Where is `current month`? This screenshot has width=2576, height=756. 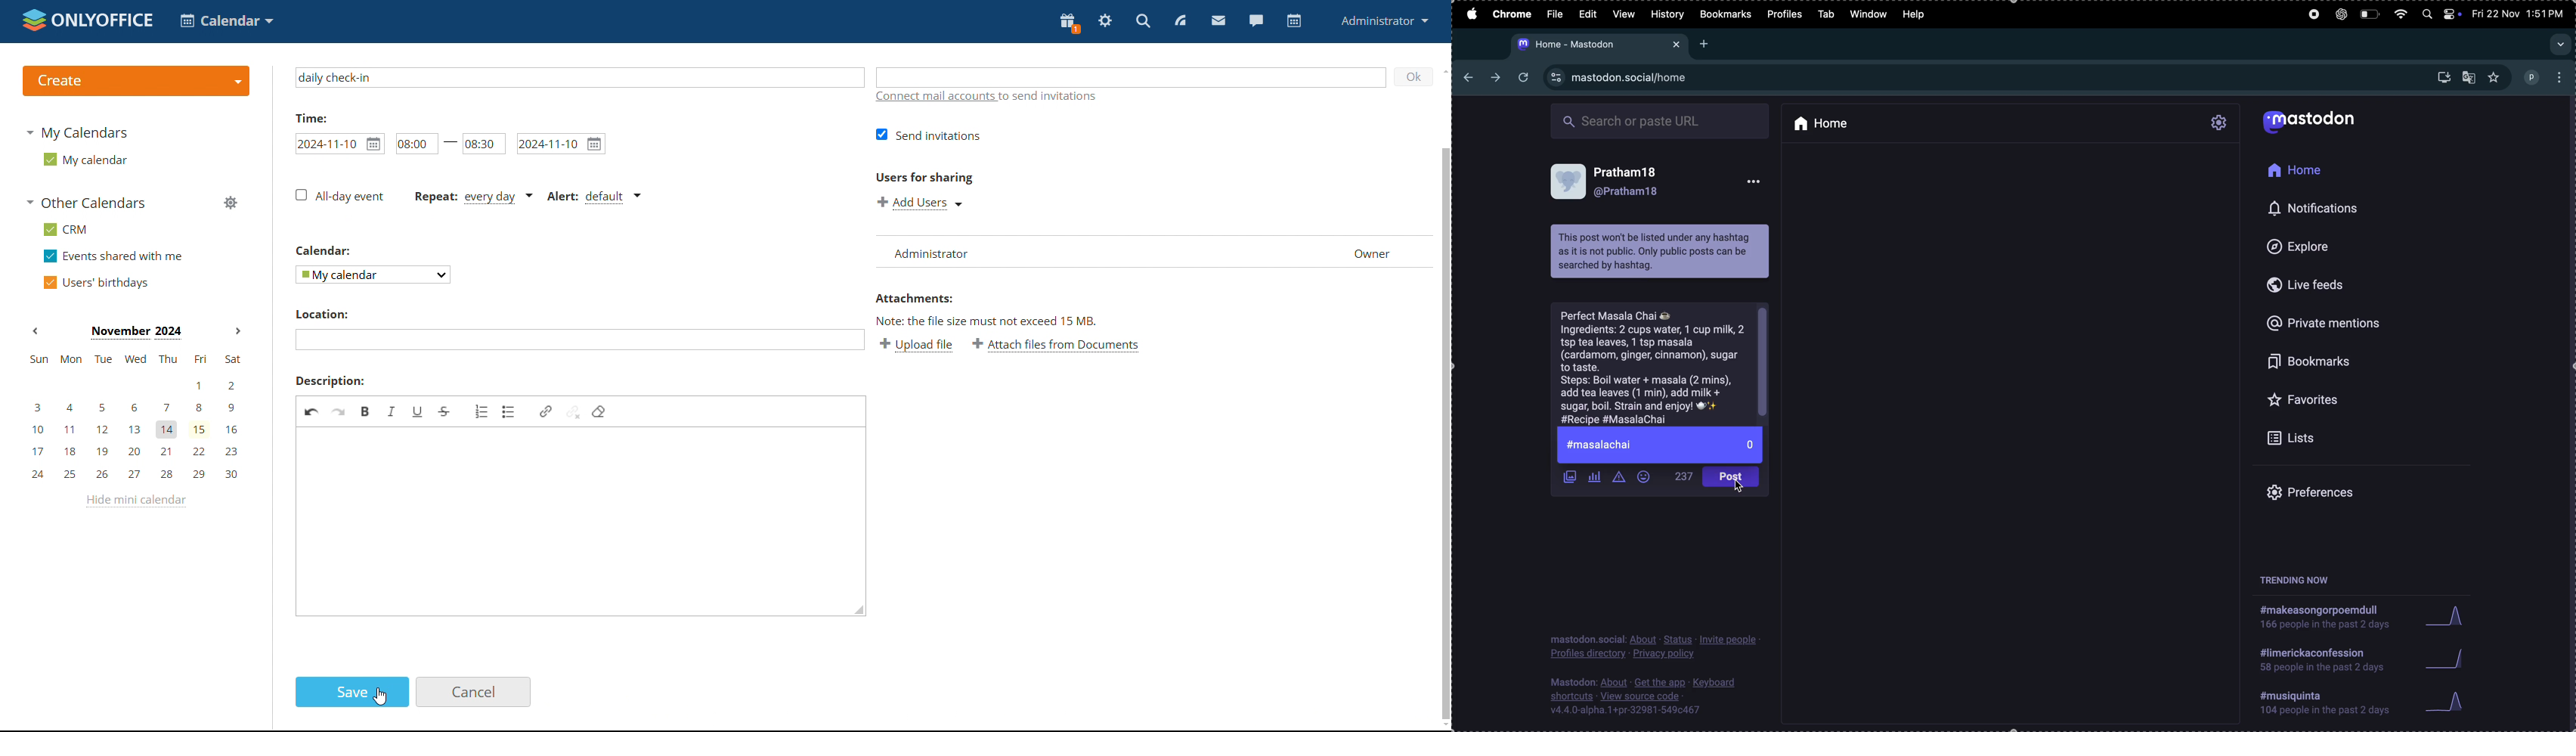
current month is located at coordinates (135, 331).